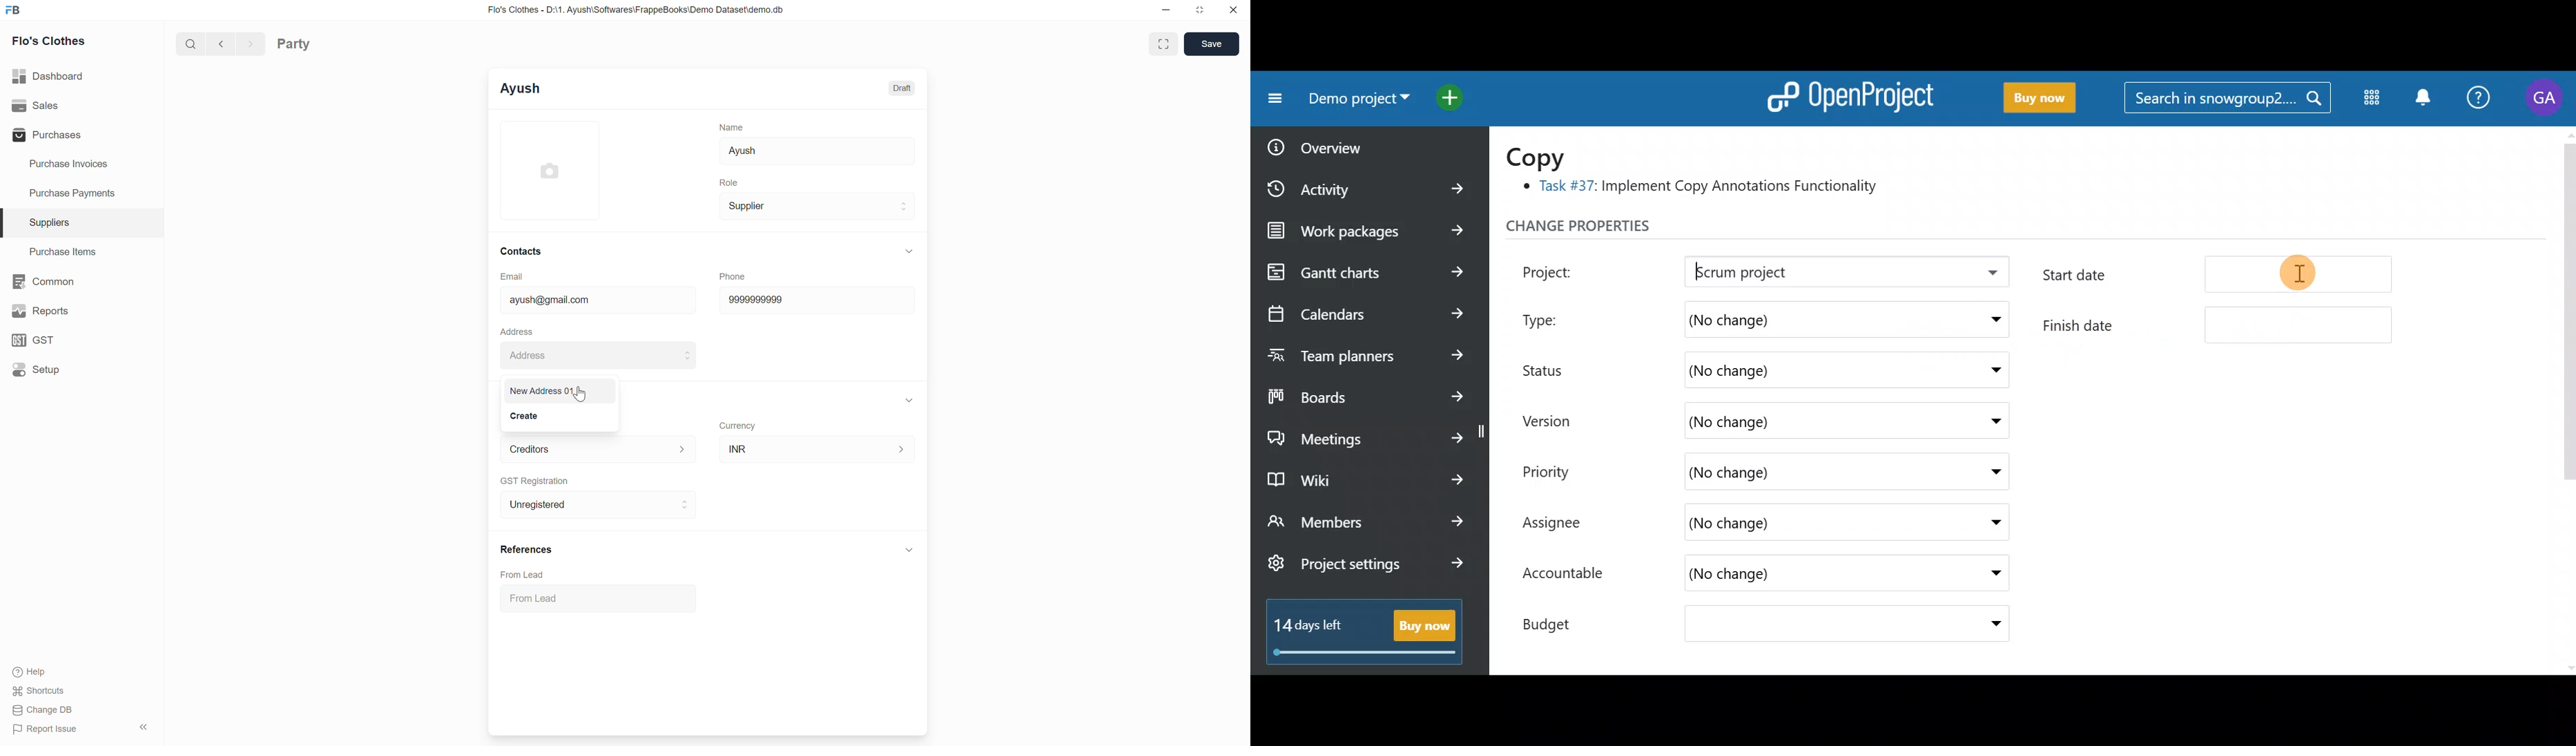 Image resolution: width=2576 pixels, height=756 pixels. What do you see at coordinates (1782, 371) in the screenshot?
I see `(No change)` at bounding box center [1782, 371].